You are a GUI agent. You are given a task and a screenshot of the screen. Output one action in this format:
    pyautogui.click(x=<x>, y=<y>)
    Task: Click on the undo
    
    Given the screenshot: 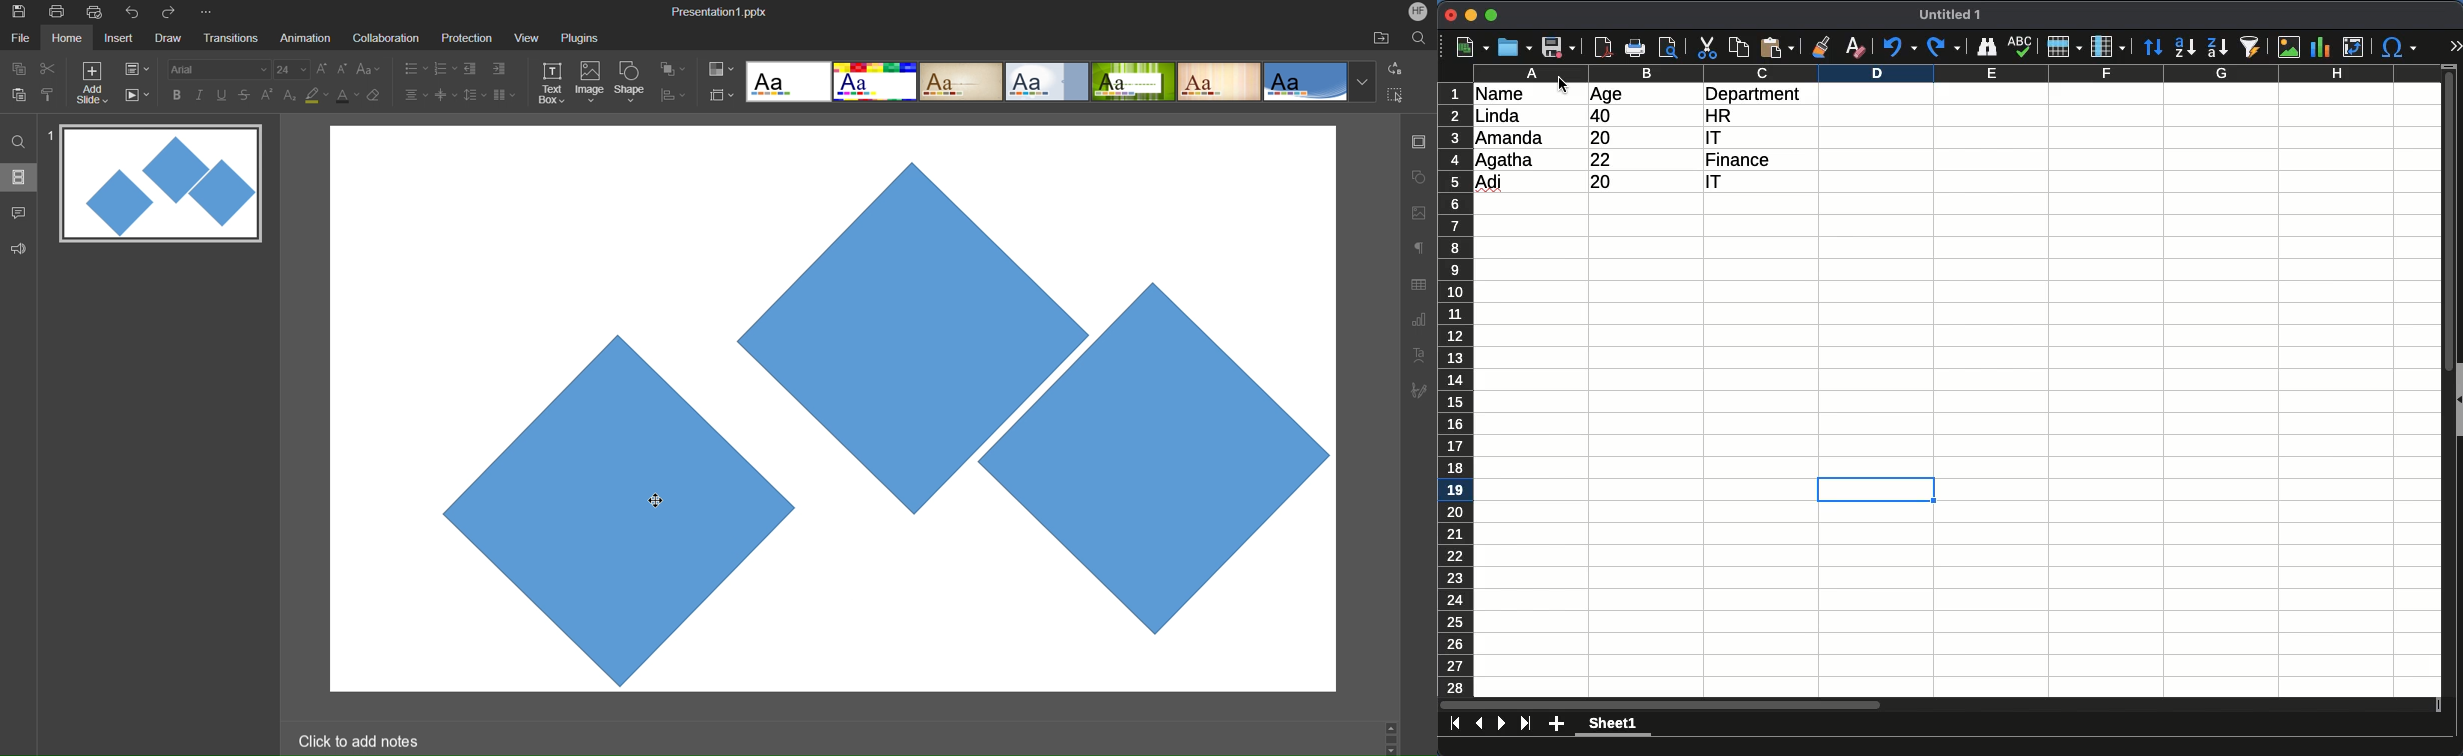 What is the action you would take?
    pyautogui.click(x=1900, y=48)
    